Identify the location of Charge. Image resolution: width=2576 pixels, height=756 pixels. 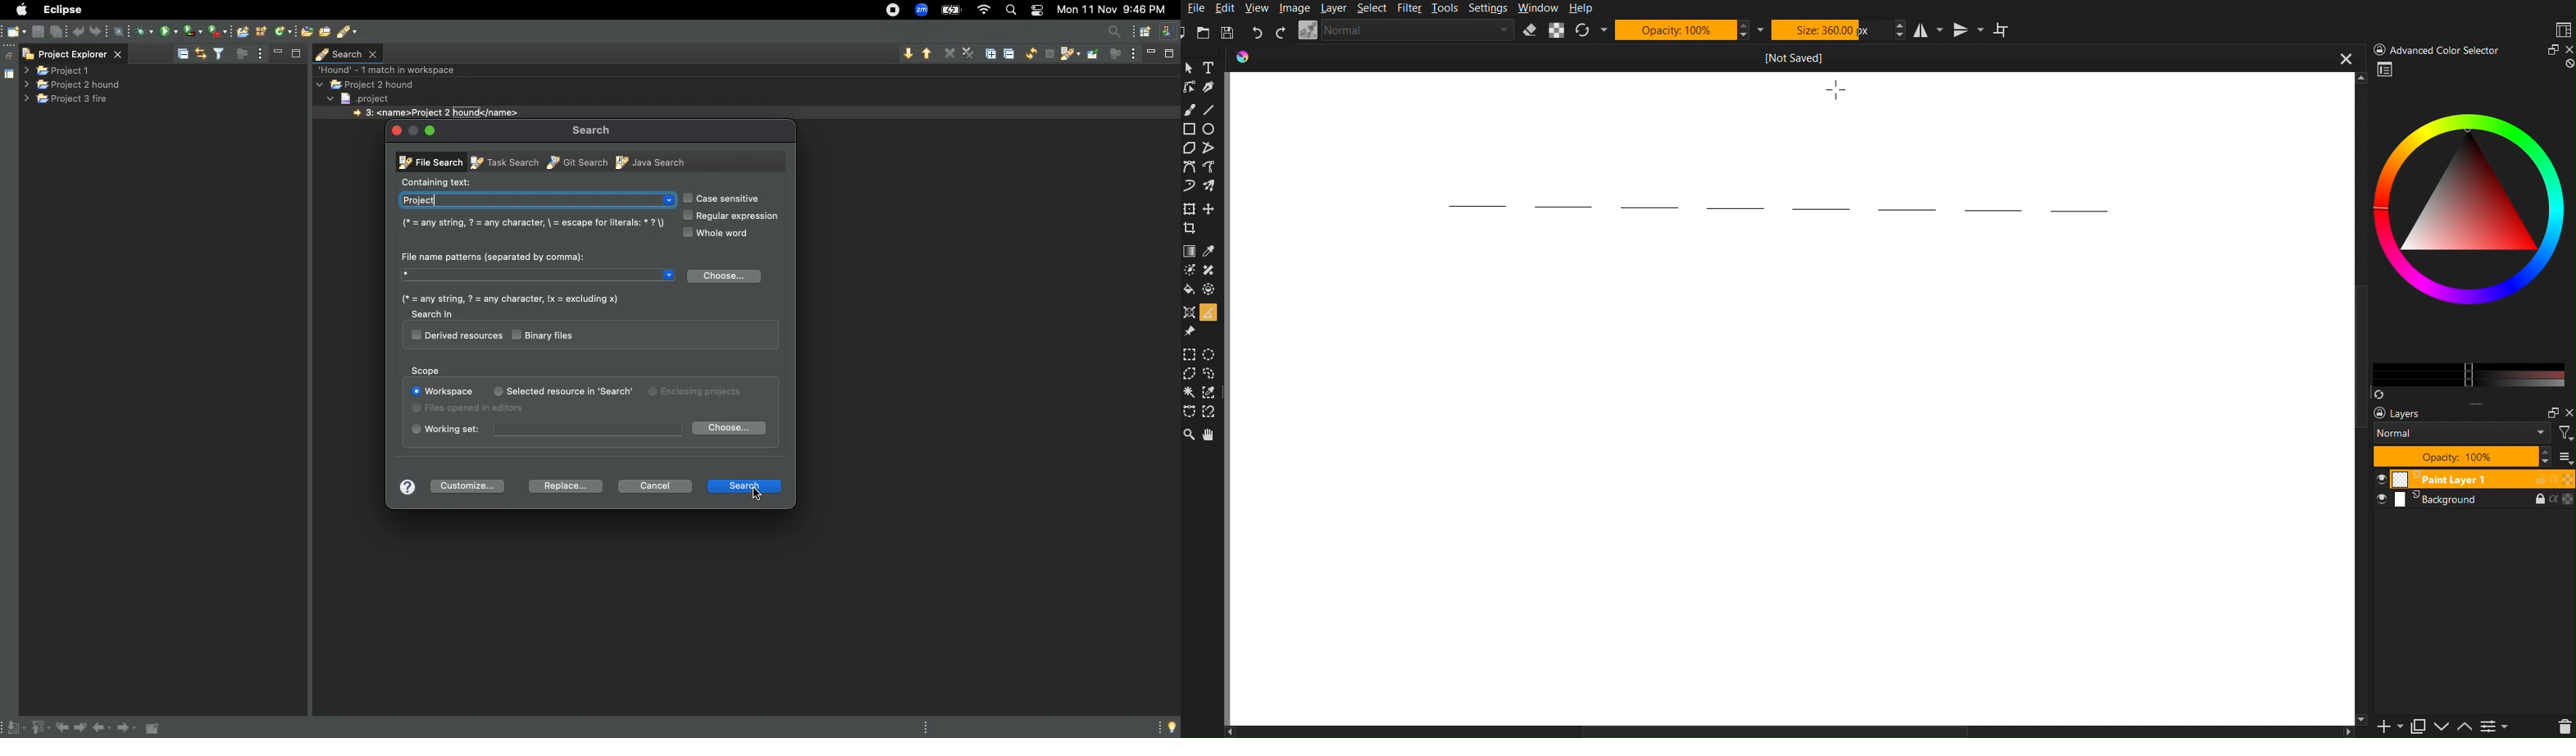
(950, 10).